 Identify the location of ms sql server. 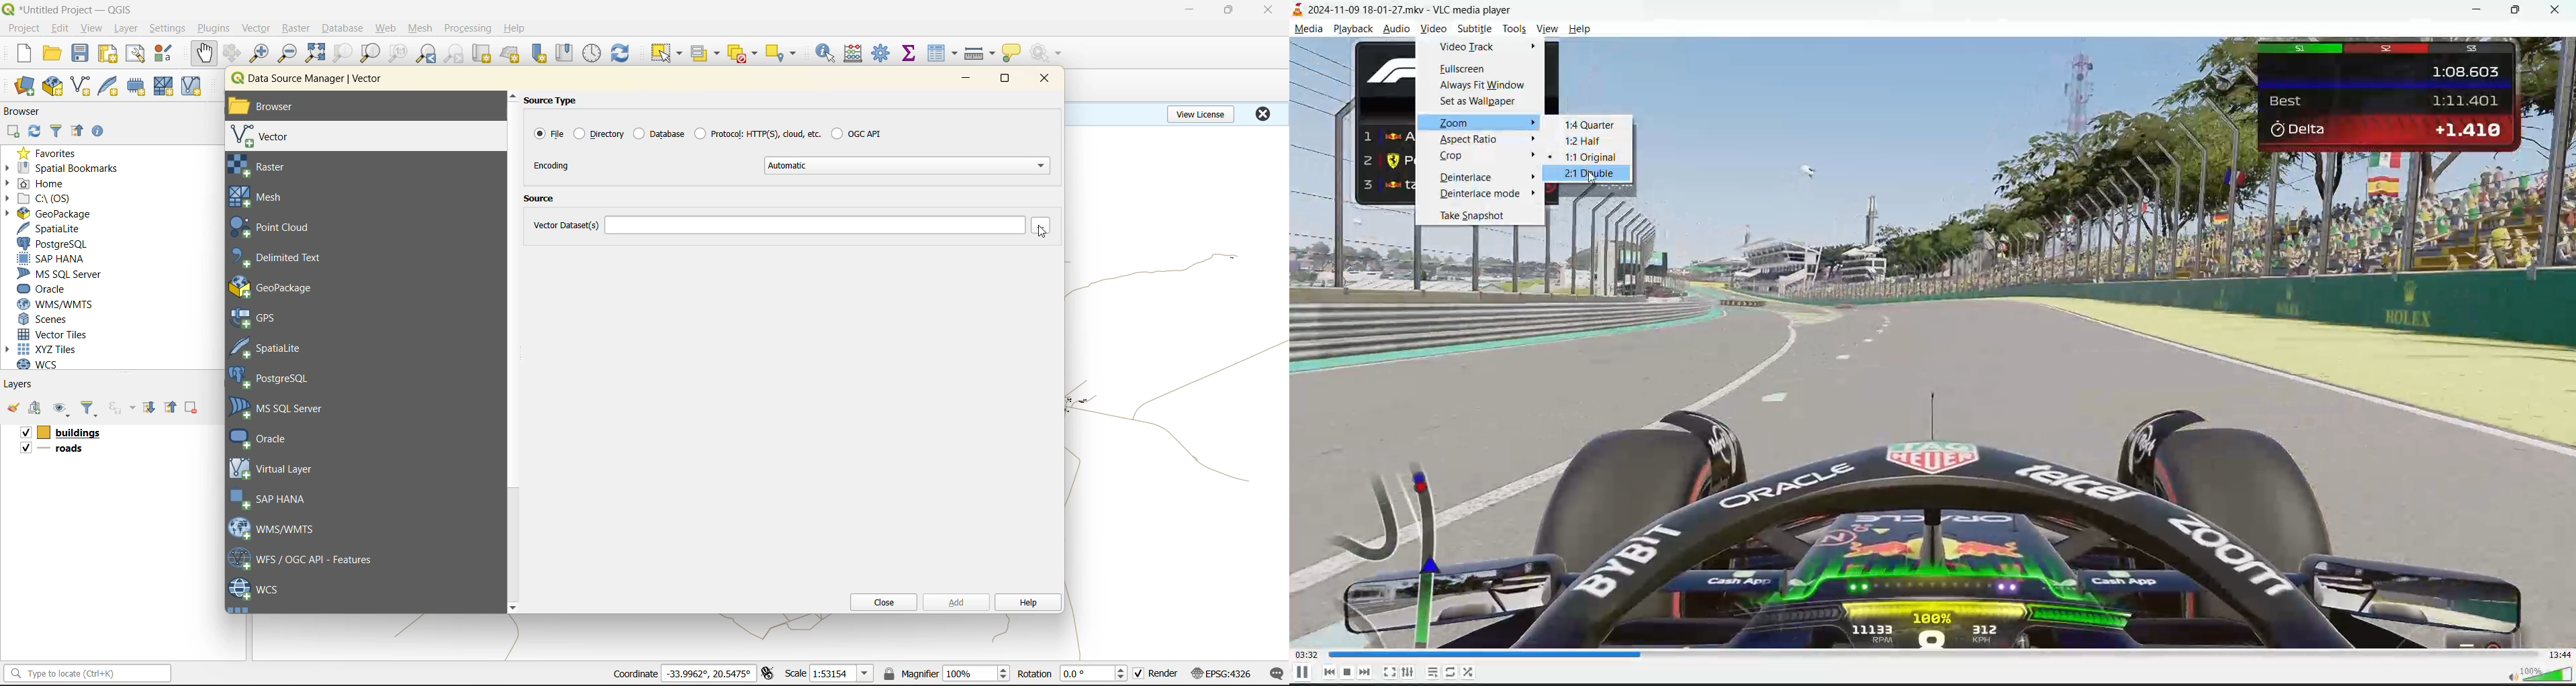
(65, 274).